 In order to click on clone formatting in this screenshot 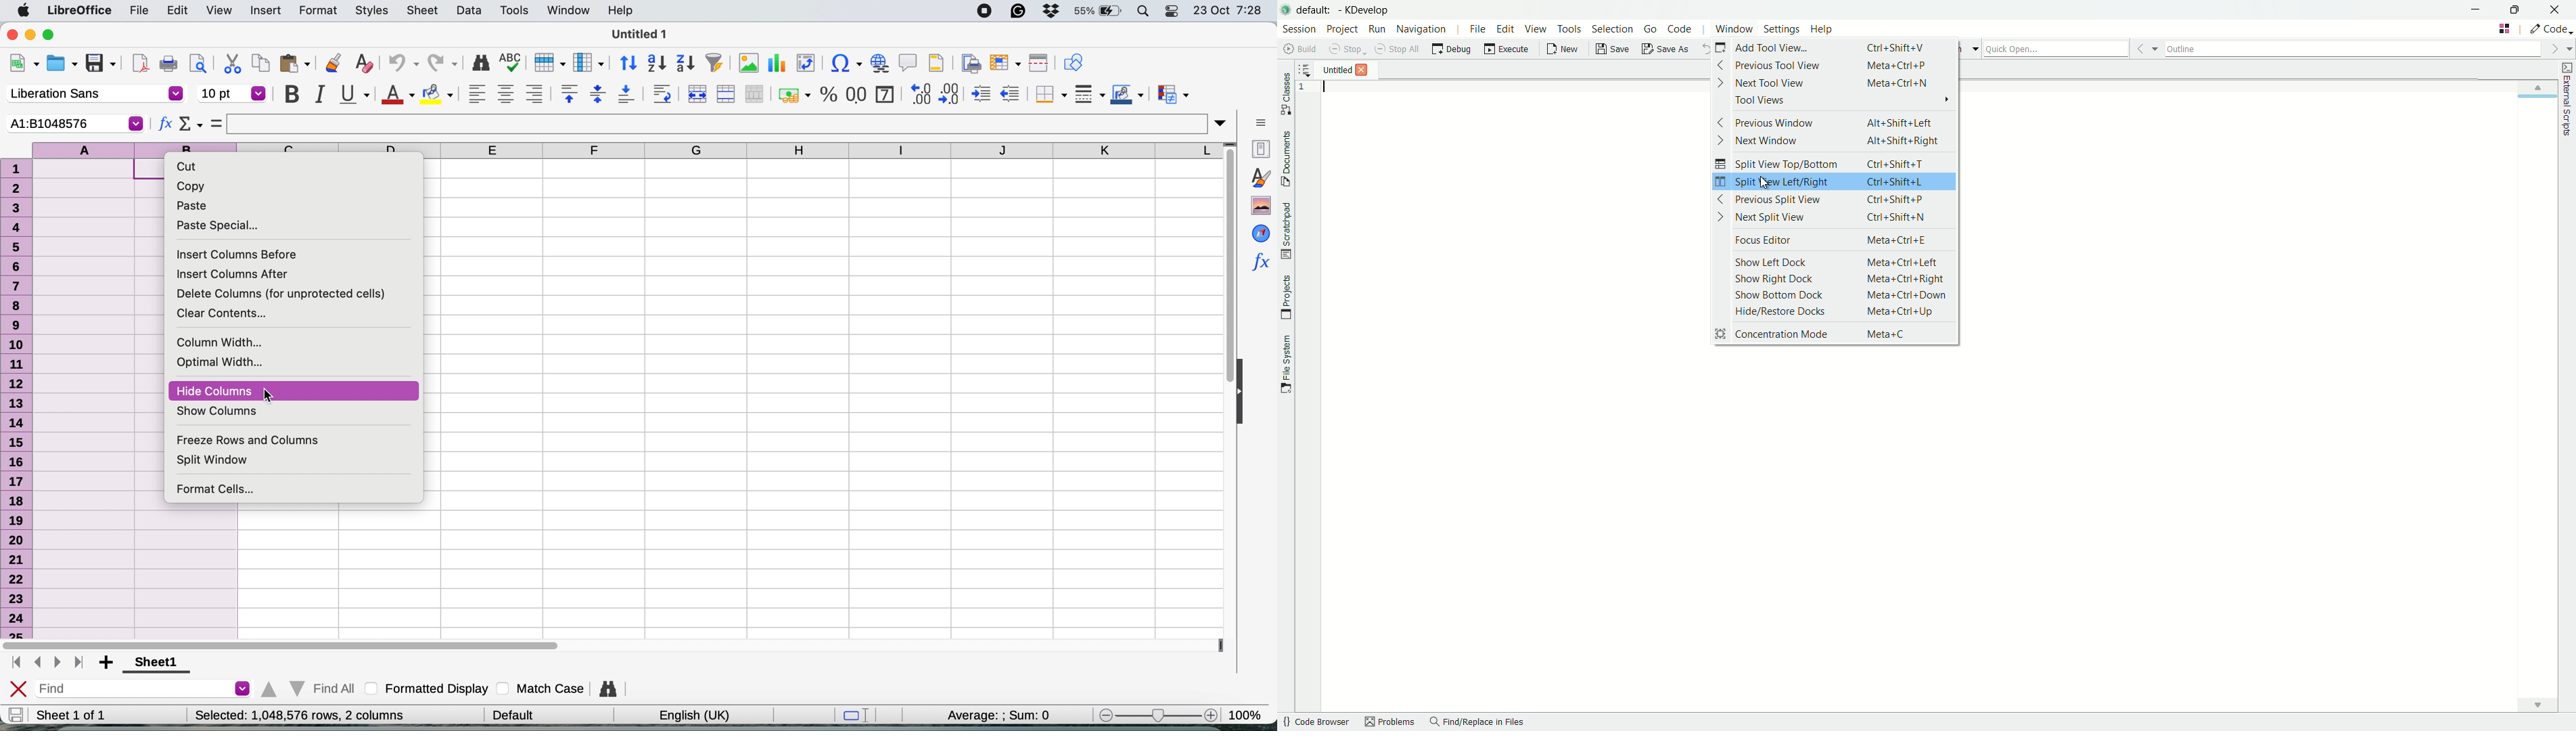, I will do `click(332, 65)`.